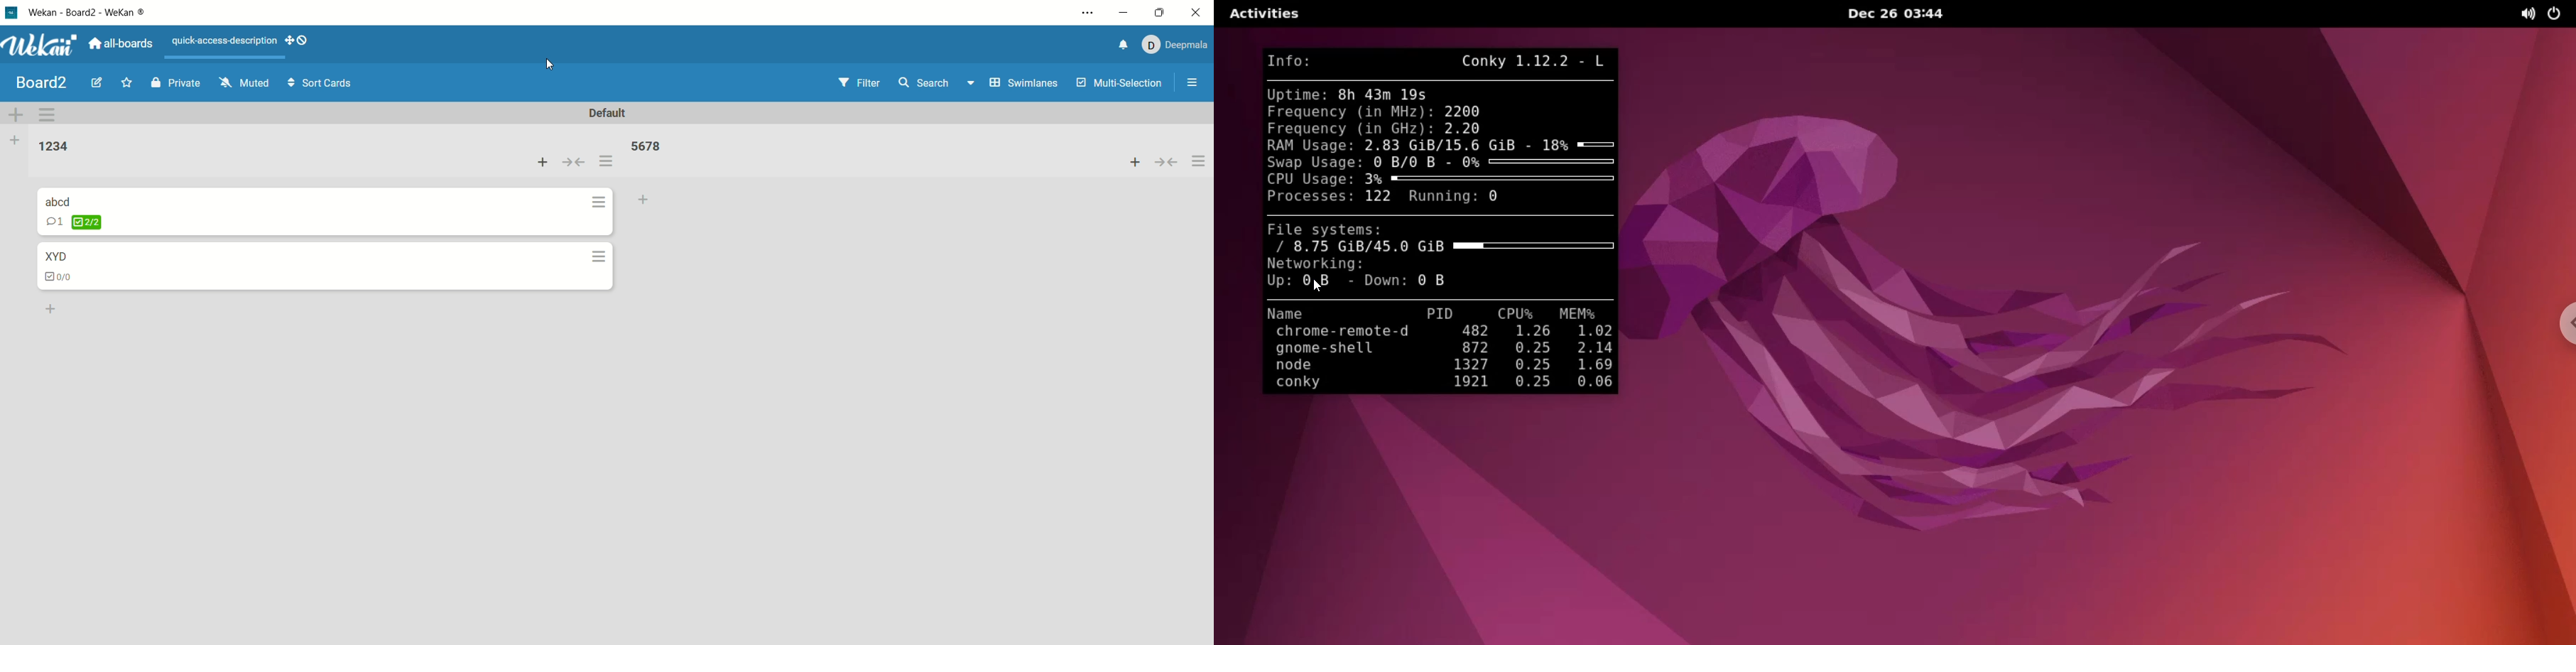  What do you see at coordinates (1177, 46) in the screenshot?
I see `account` at bounding box center [1177, 46].